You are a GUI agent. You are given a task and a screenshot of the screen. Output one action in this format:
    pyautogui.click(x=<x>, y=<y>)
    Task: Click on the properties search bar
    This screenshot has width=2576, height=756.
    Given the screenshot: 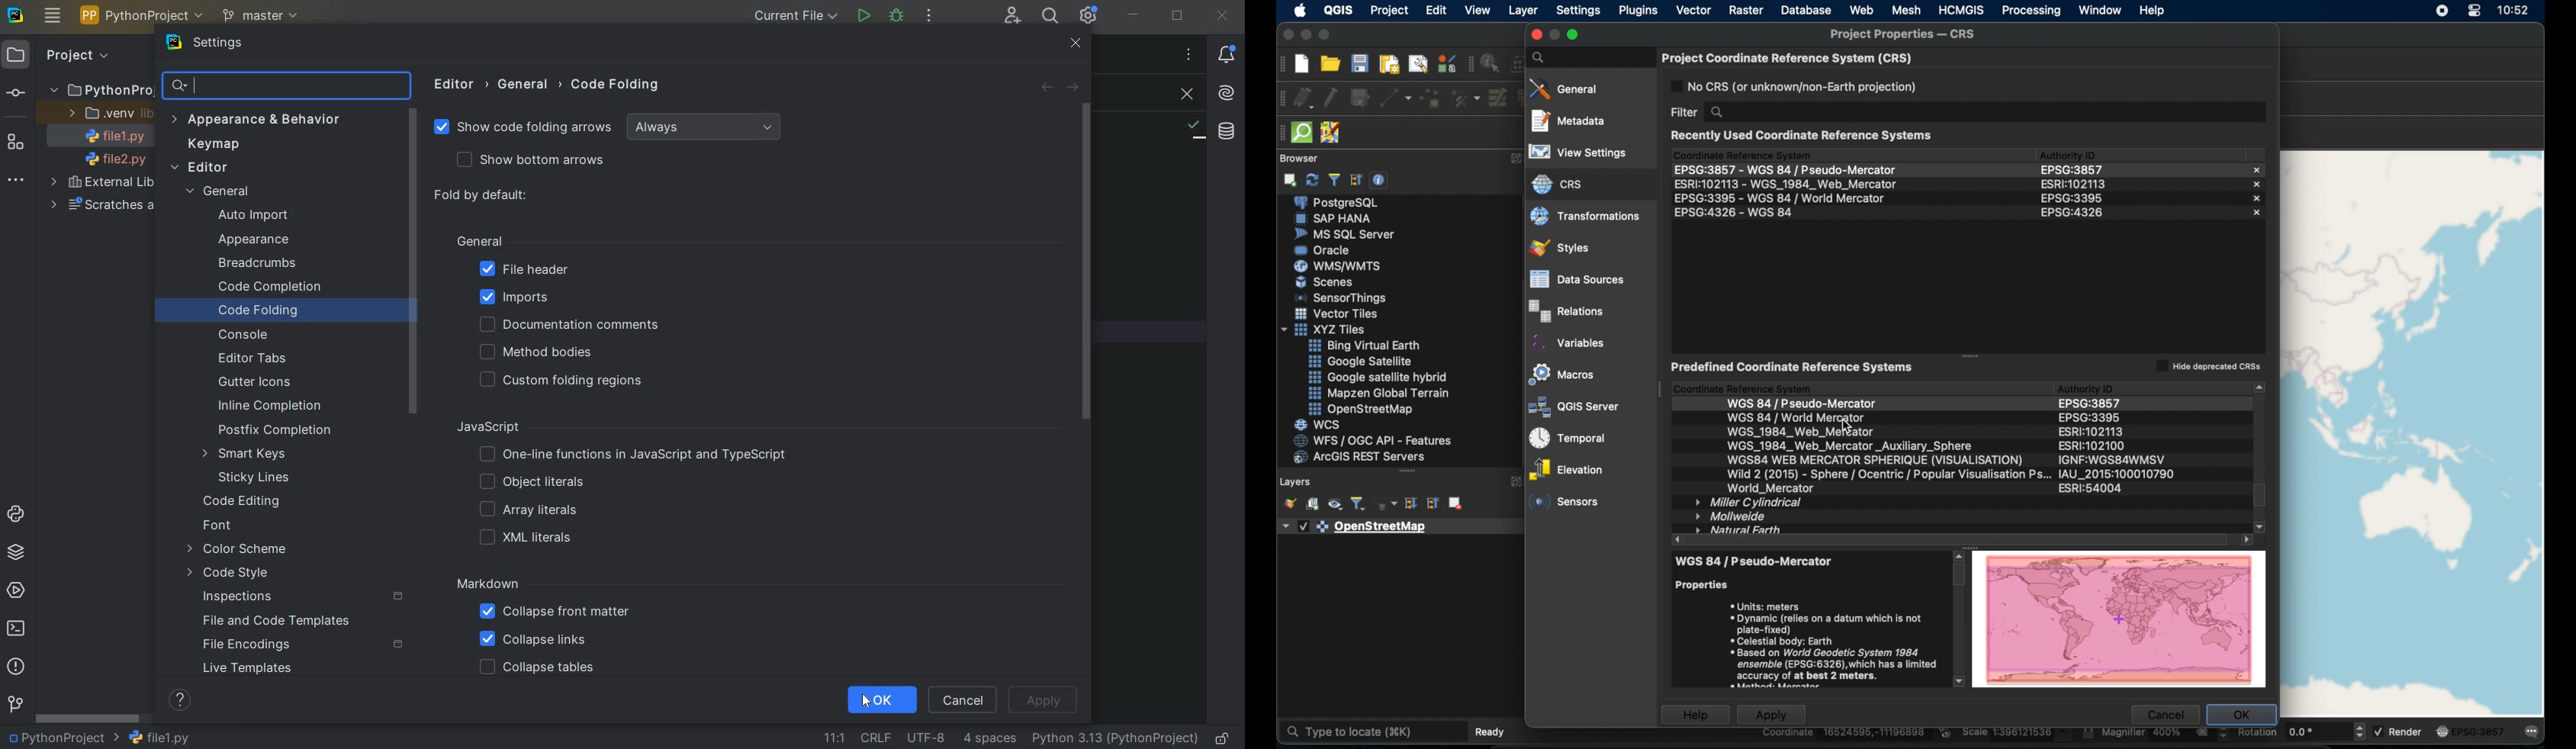 What is the action you would take?
    pyautogui.click(x=1585, y=58)
    